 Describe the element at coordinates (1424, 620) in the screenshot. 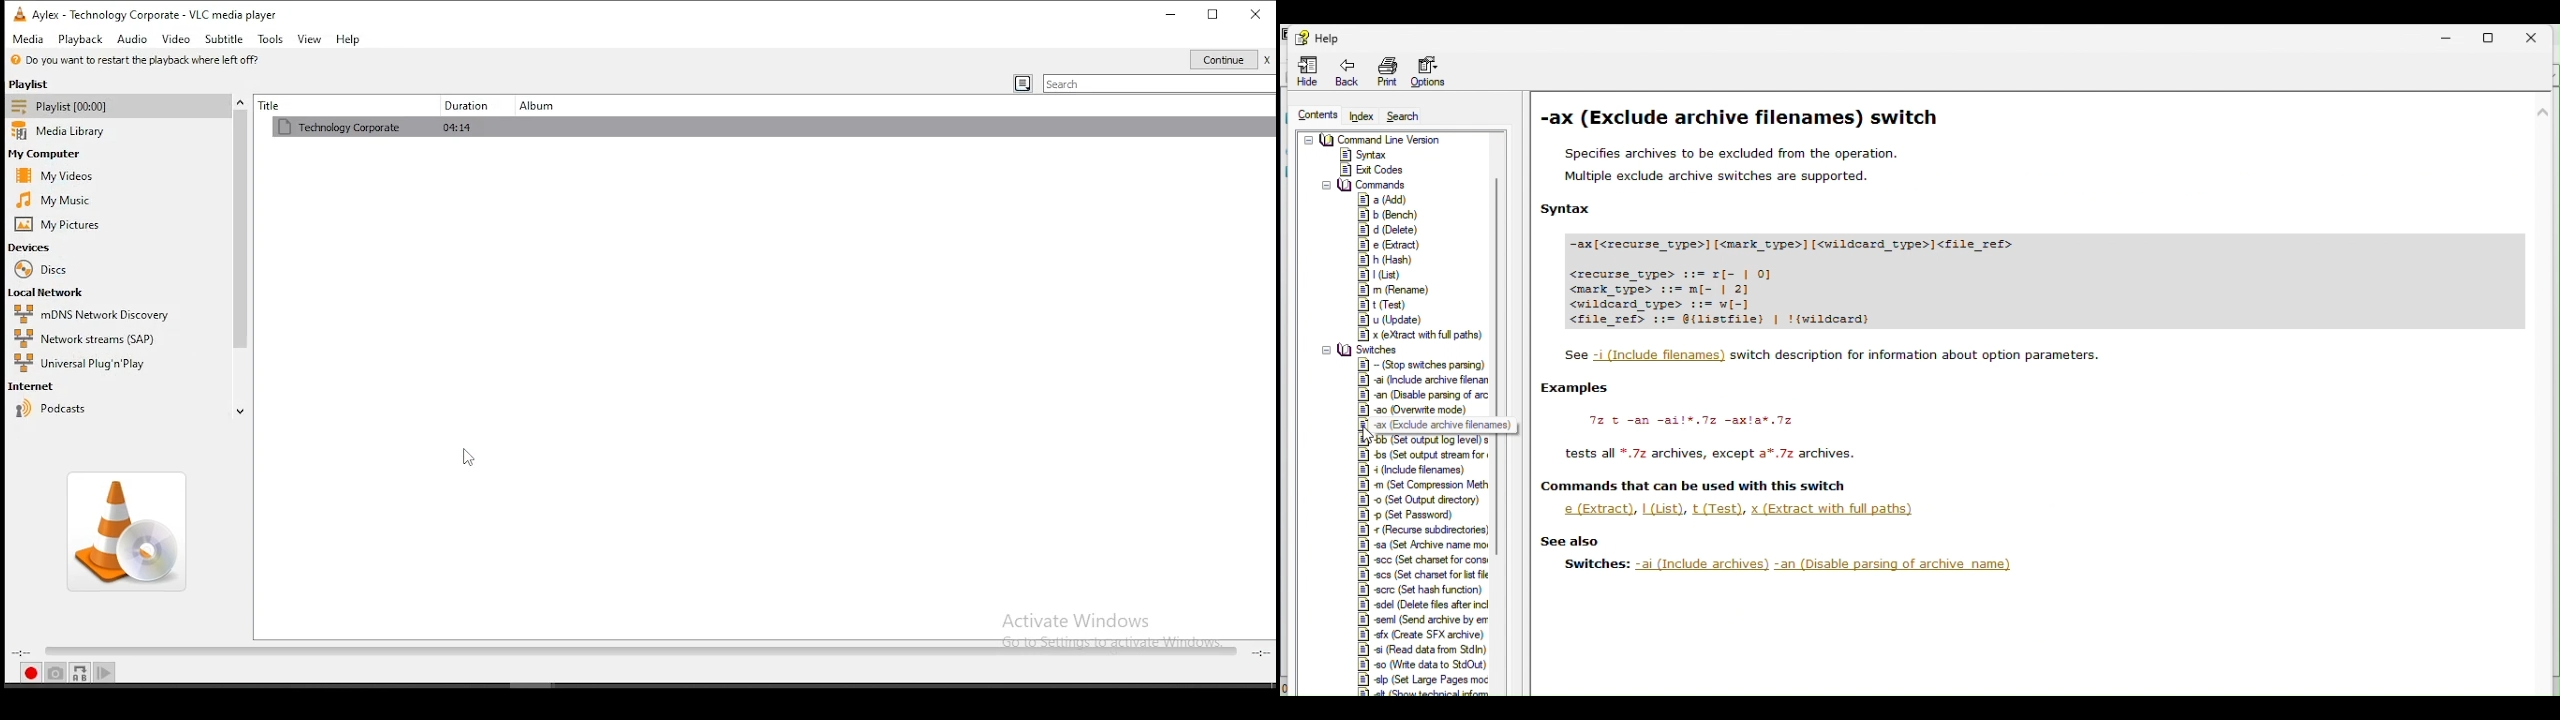

I see `#] semi (Send archive by er` at that location.